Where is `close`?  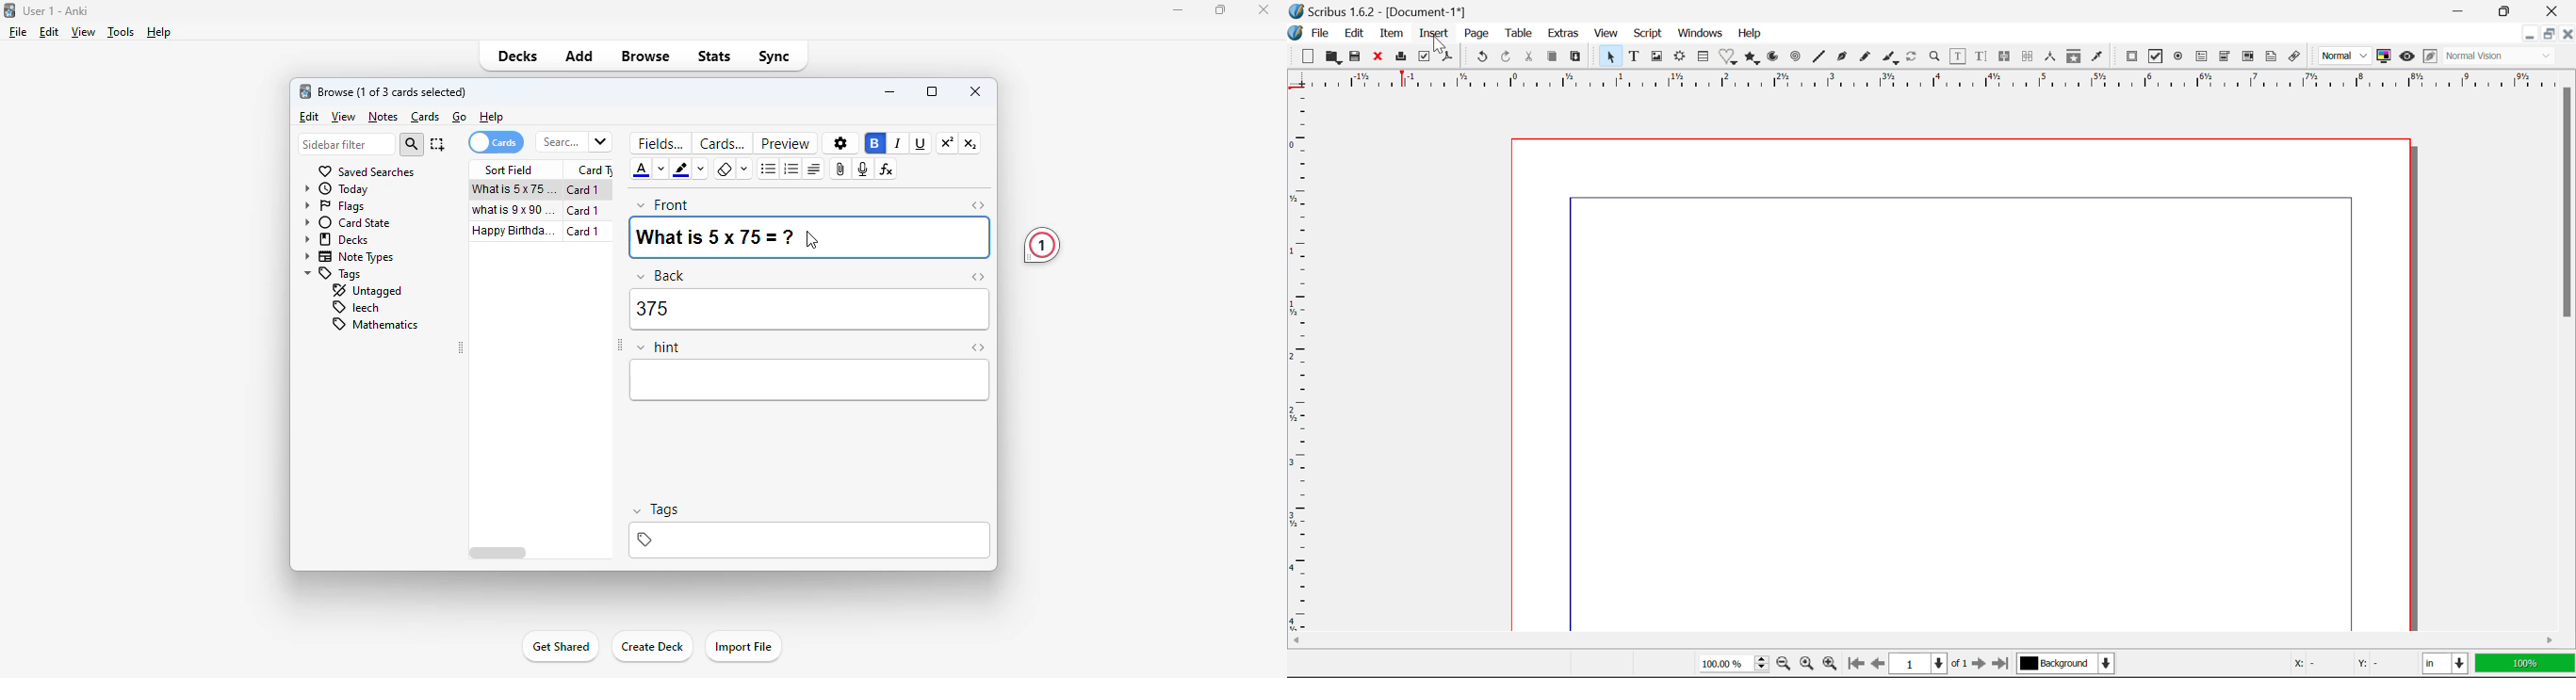 close is located at coordinates (1264, 10).